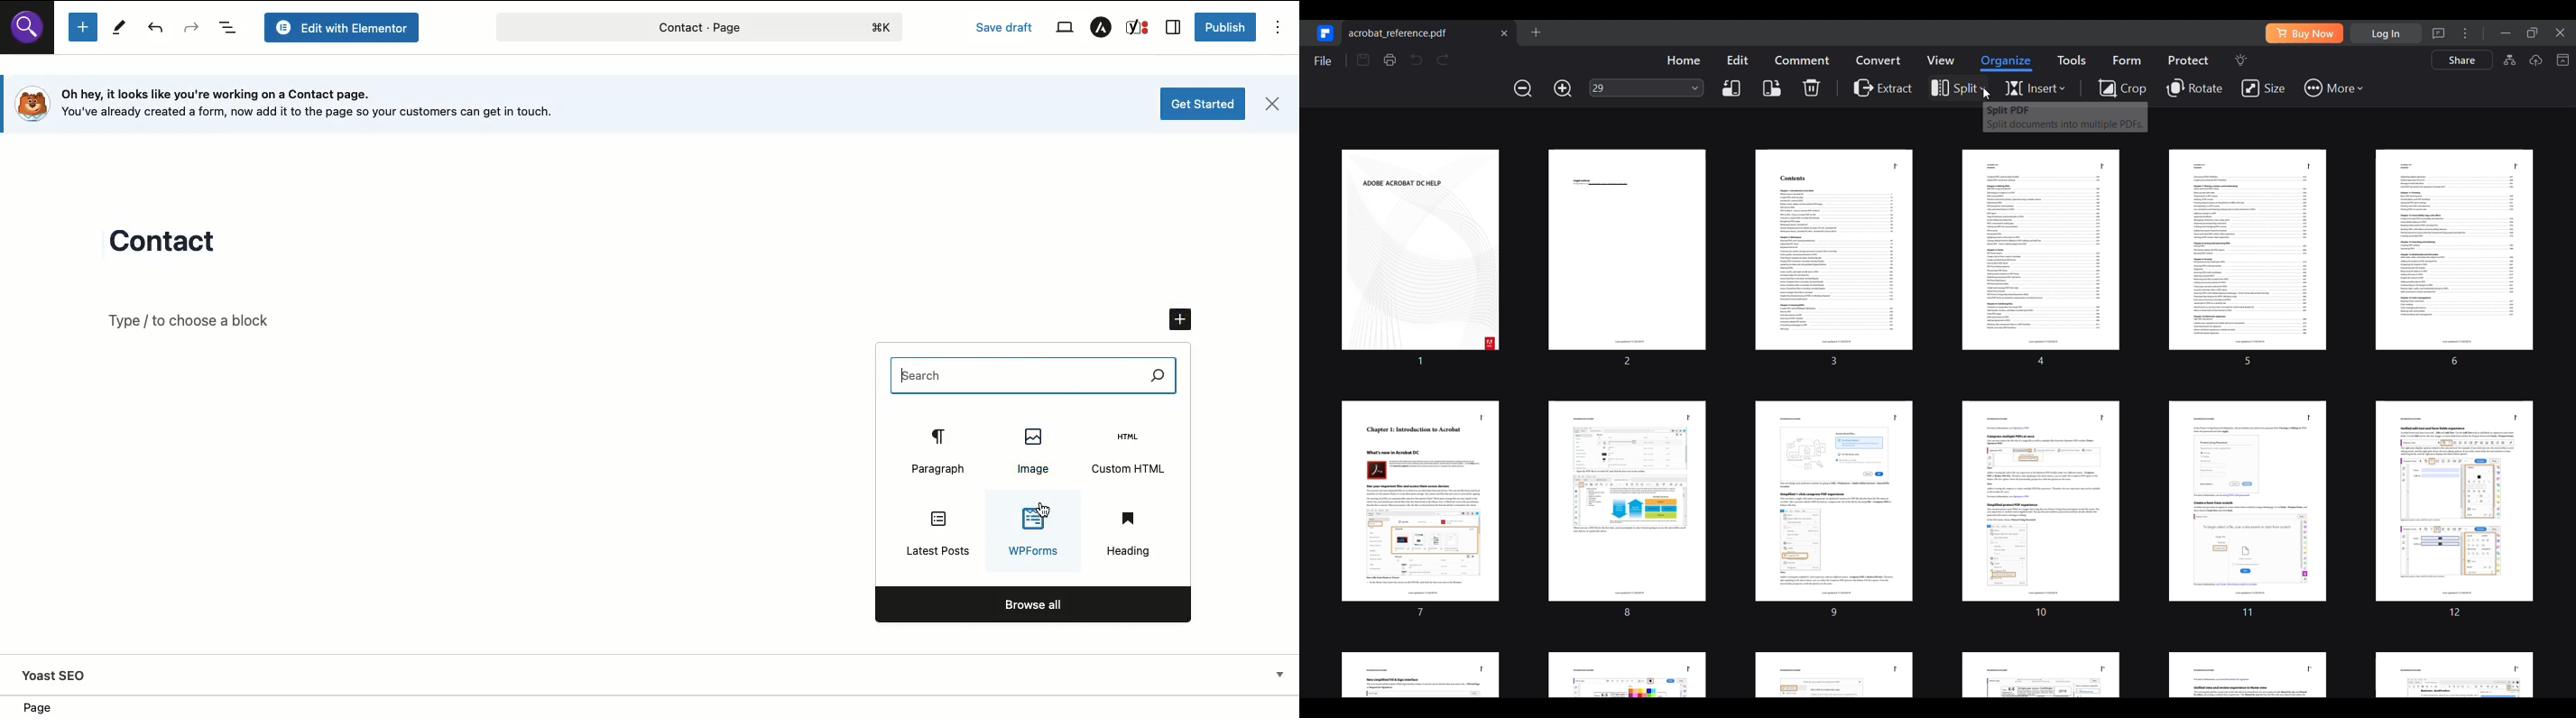 This screenshot has height=728, width=2576. I want to click on Oh hey, it looks like you're working on a Contact page.
[o} You've already created a form, now add it to the page so your customers can get in touch., so click(318, 103).